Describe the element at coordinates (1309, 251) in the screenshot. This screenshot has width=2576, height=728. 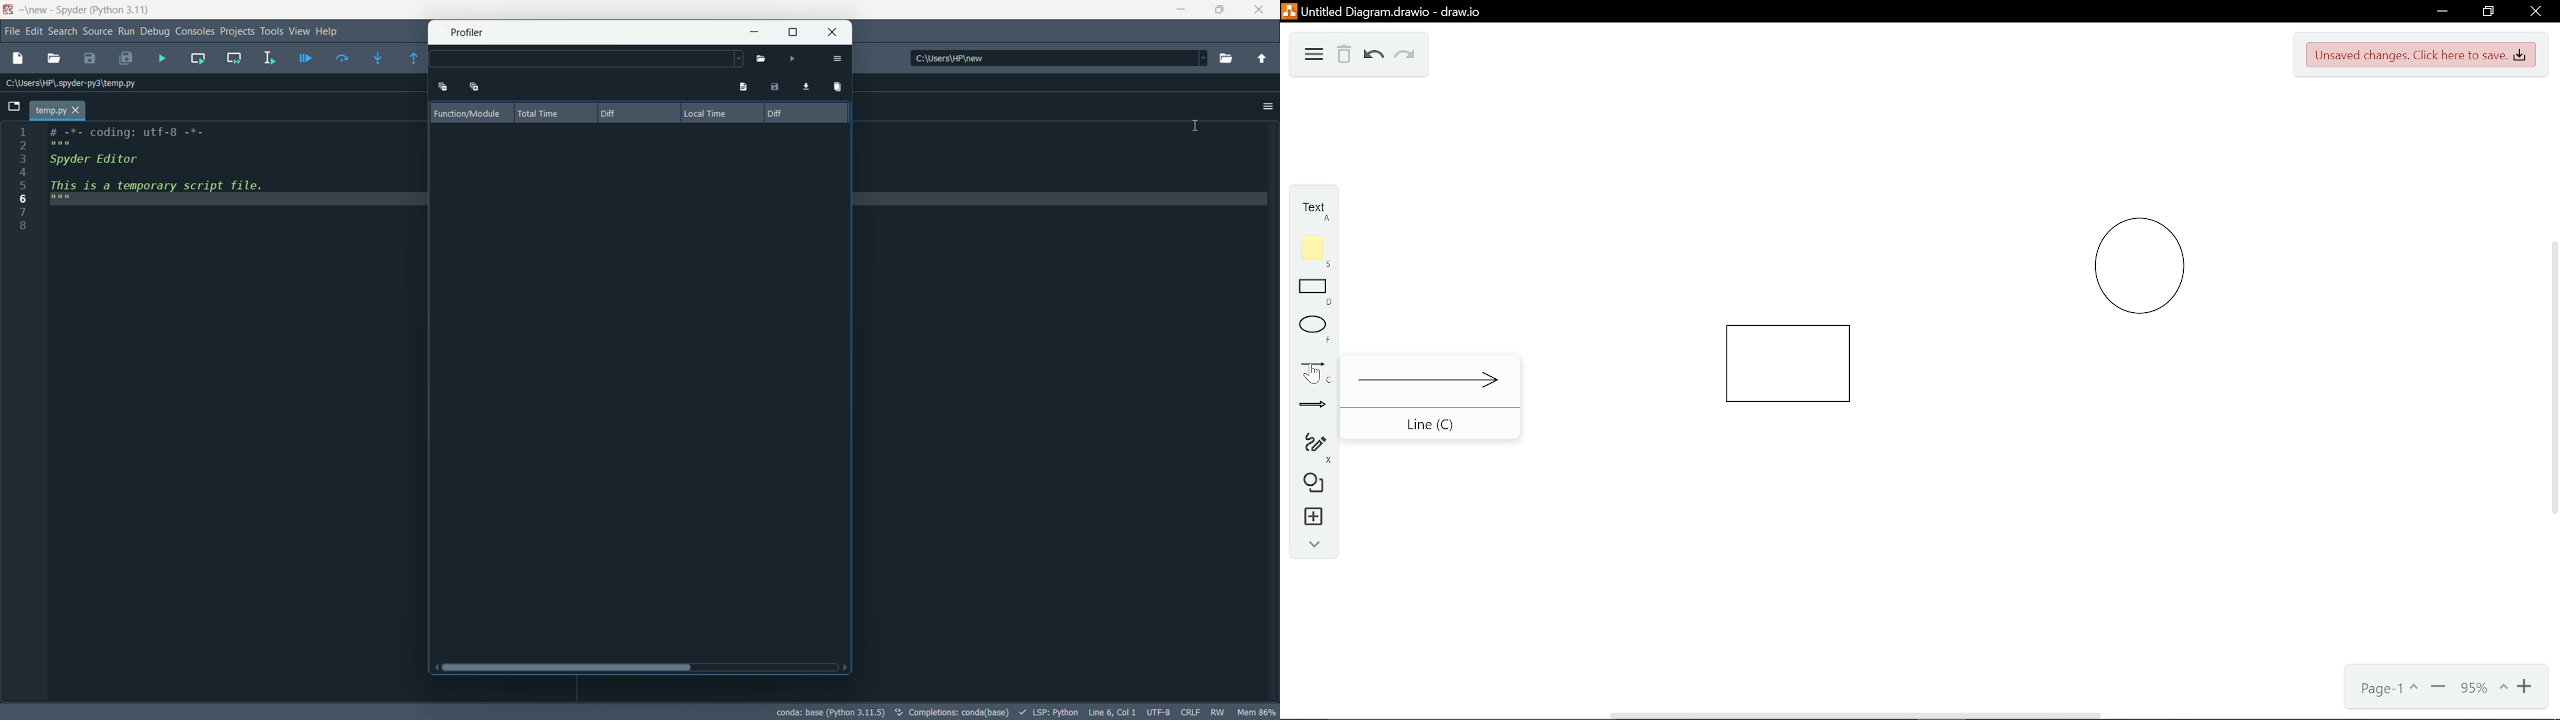
I see `Flote` at that location.